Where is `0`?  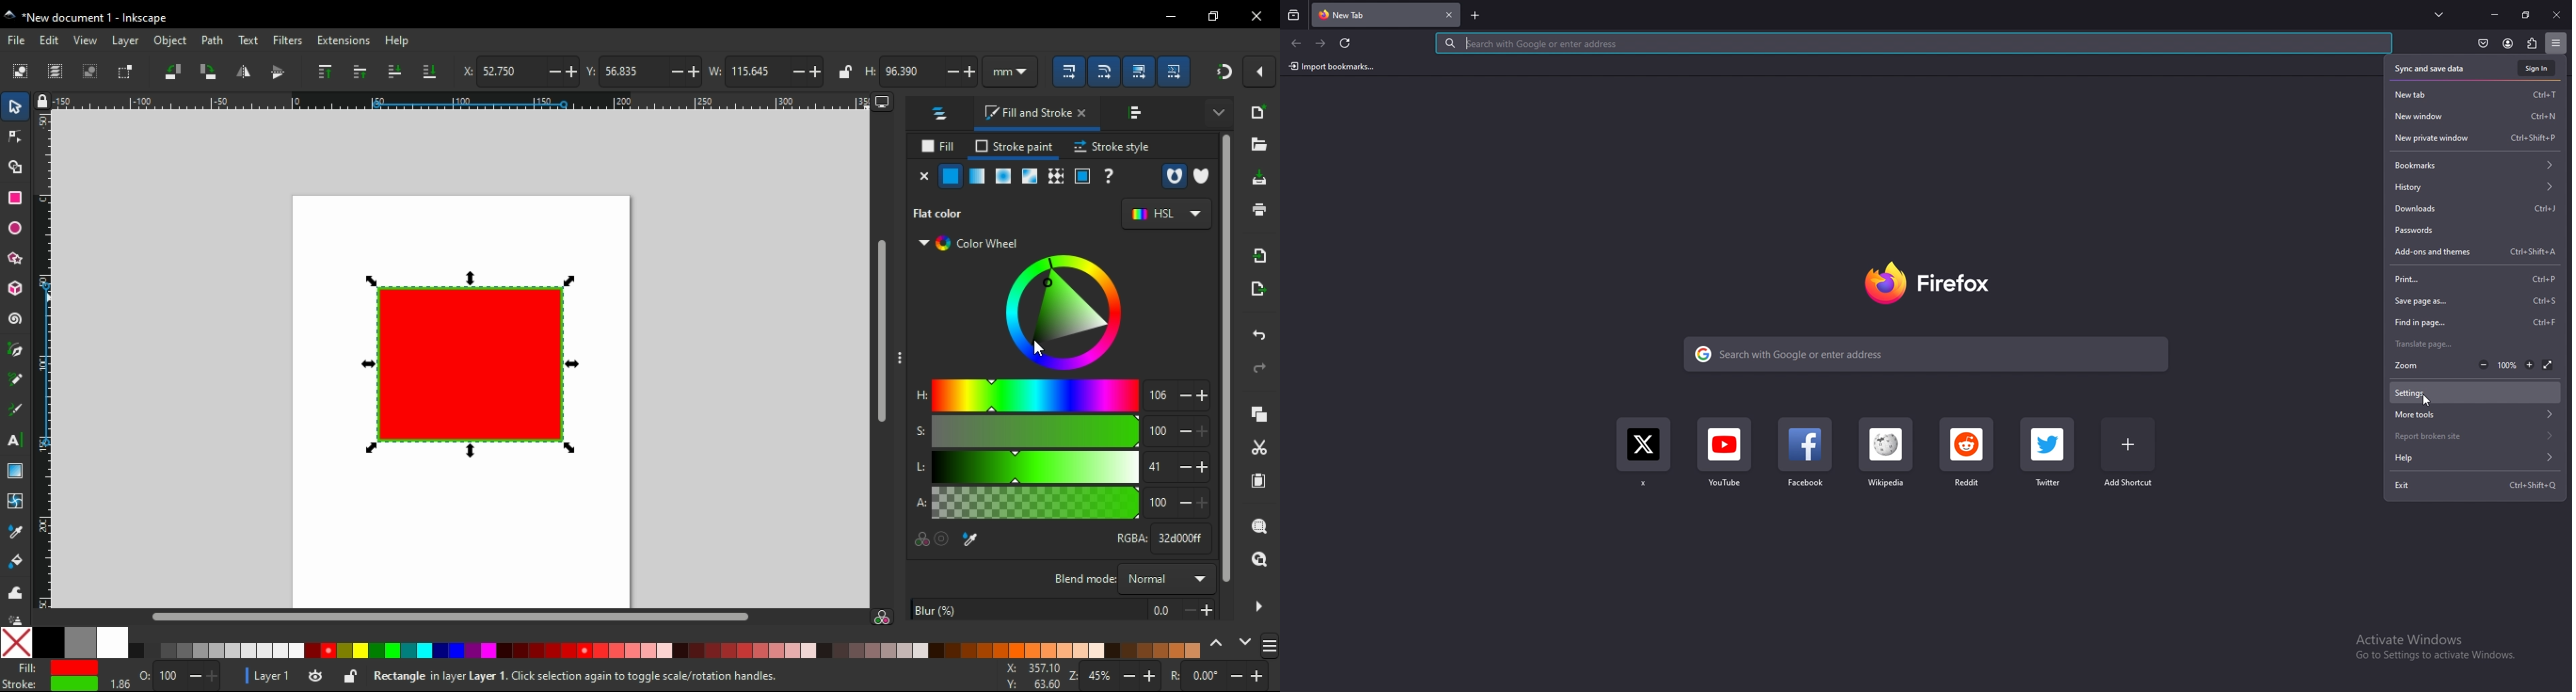 0 is located at coordinates (144, 673).